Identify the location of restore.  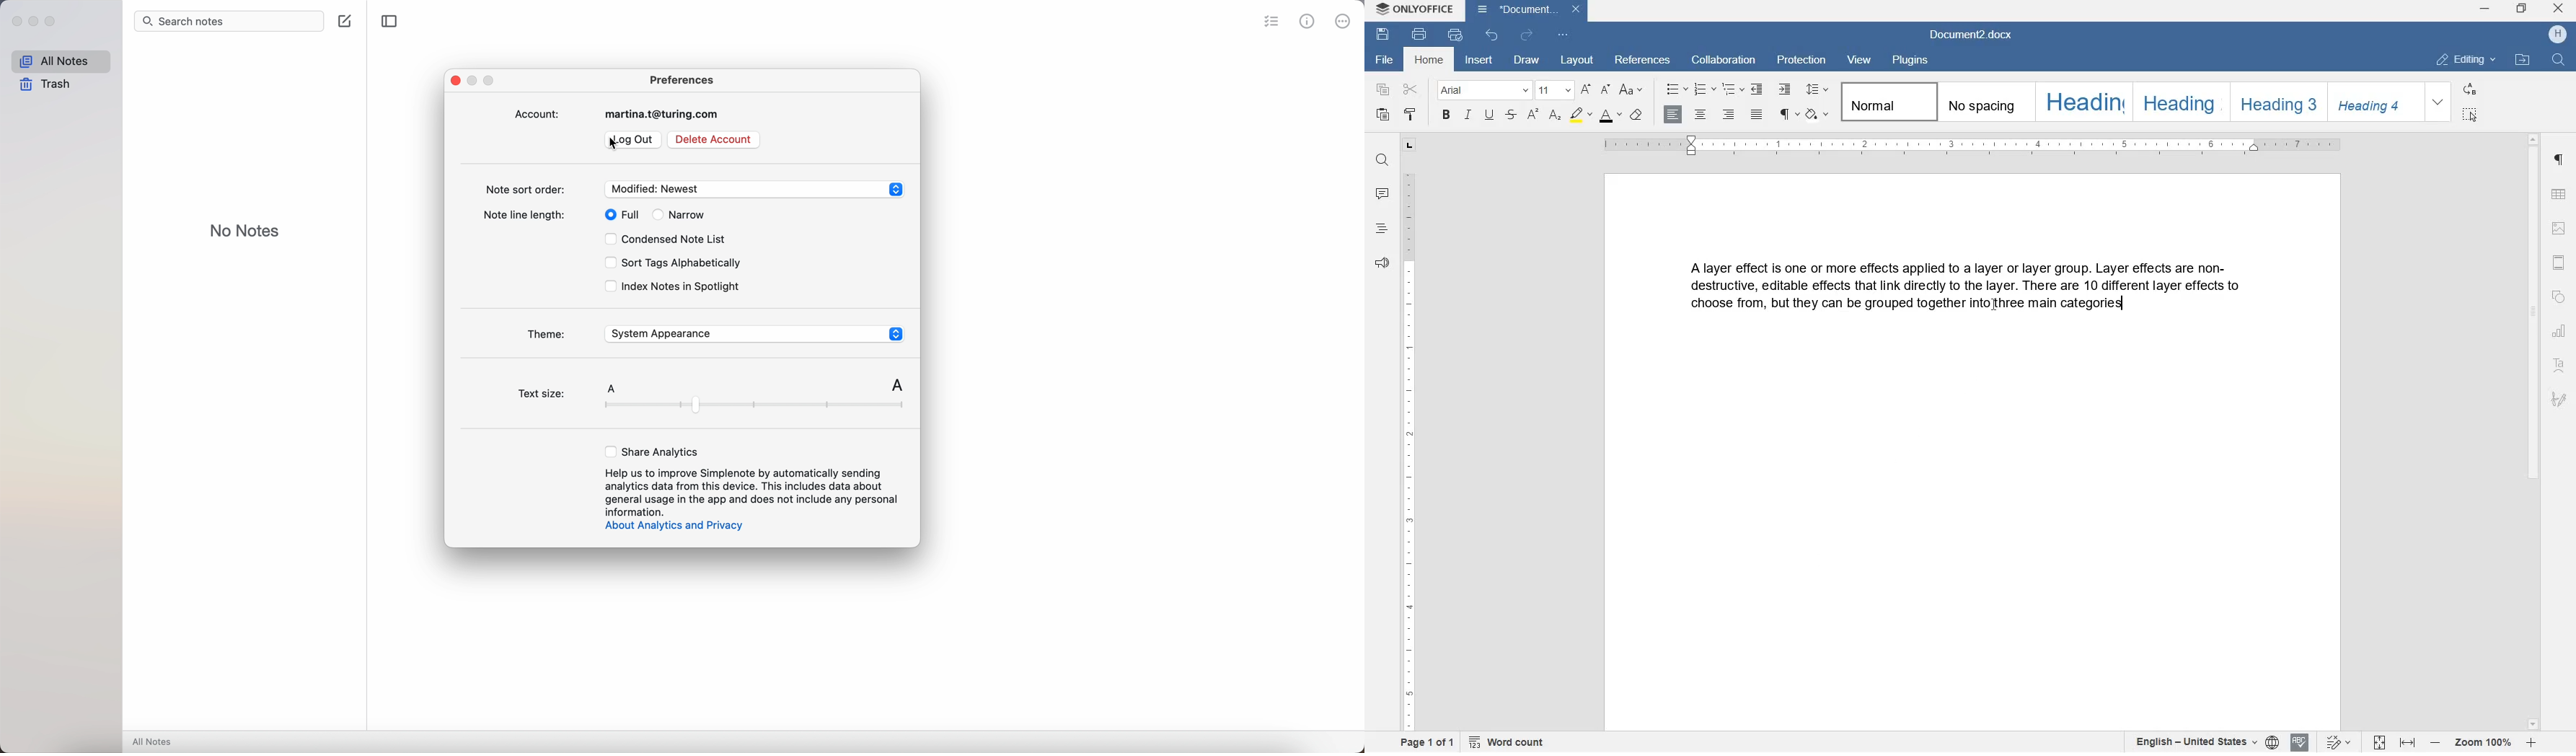
(2520, 9).